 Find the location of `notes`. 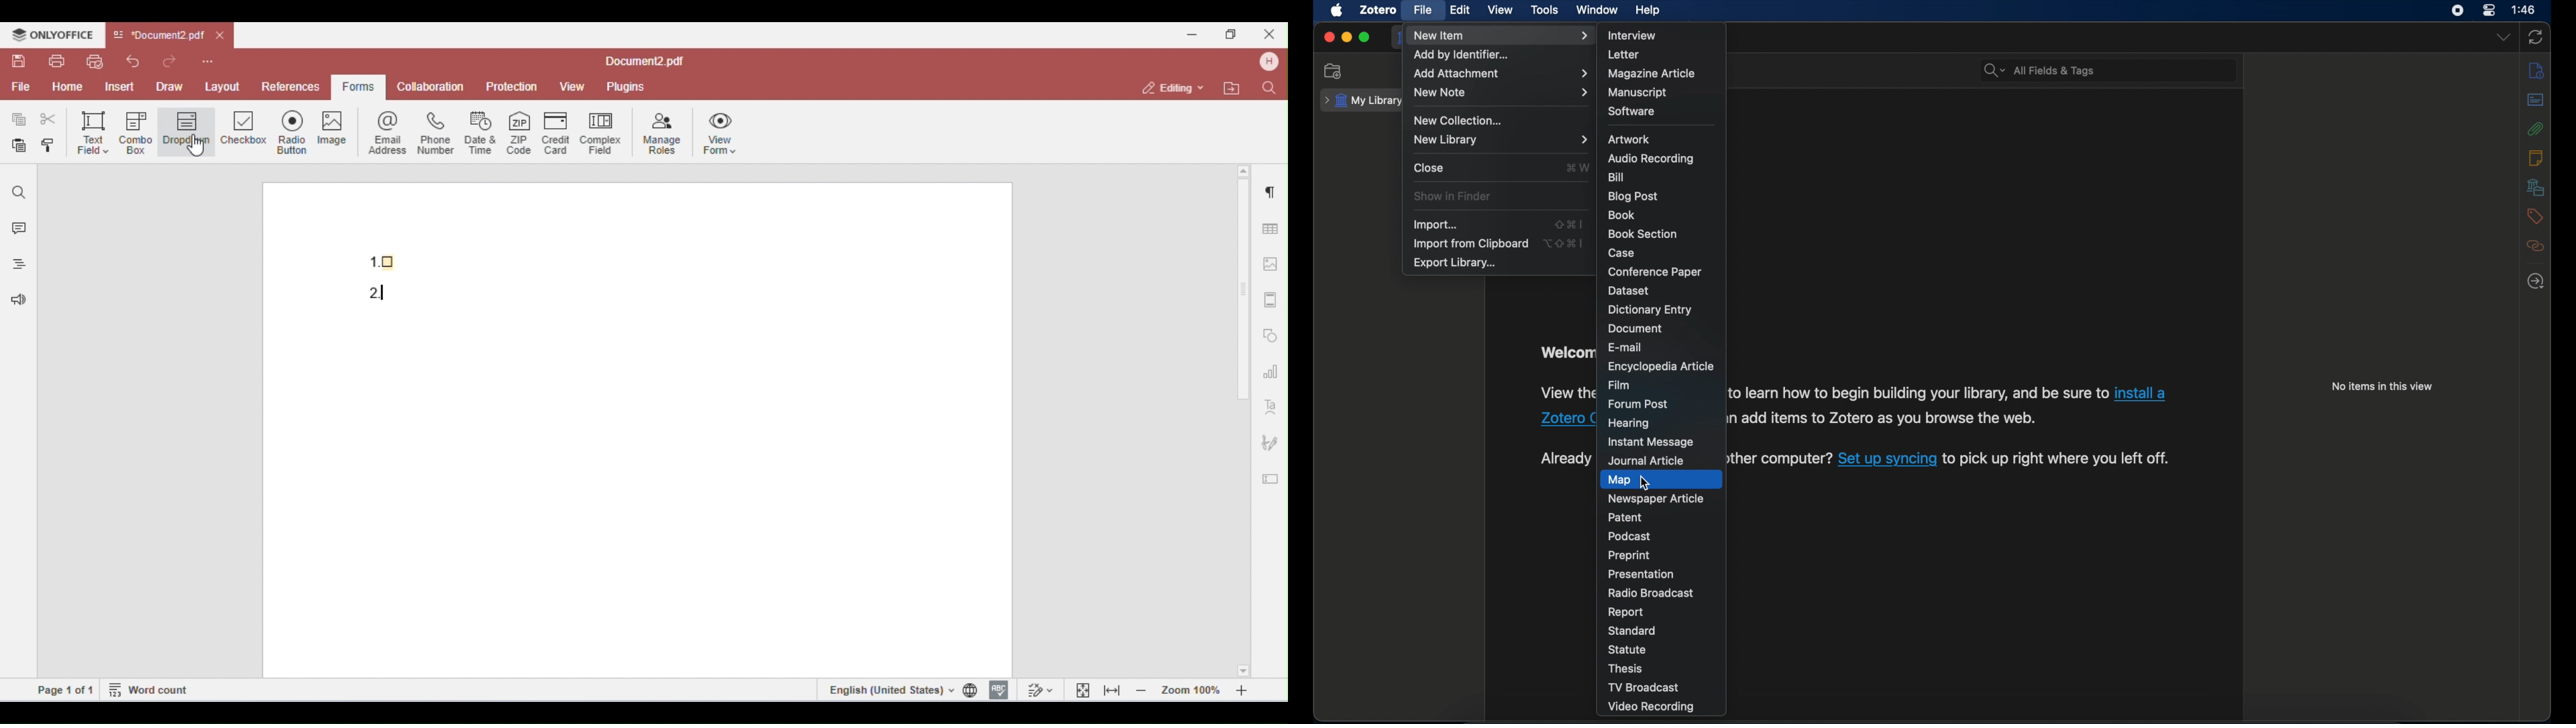

notes is located at coordinates (2536, 158).